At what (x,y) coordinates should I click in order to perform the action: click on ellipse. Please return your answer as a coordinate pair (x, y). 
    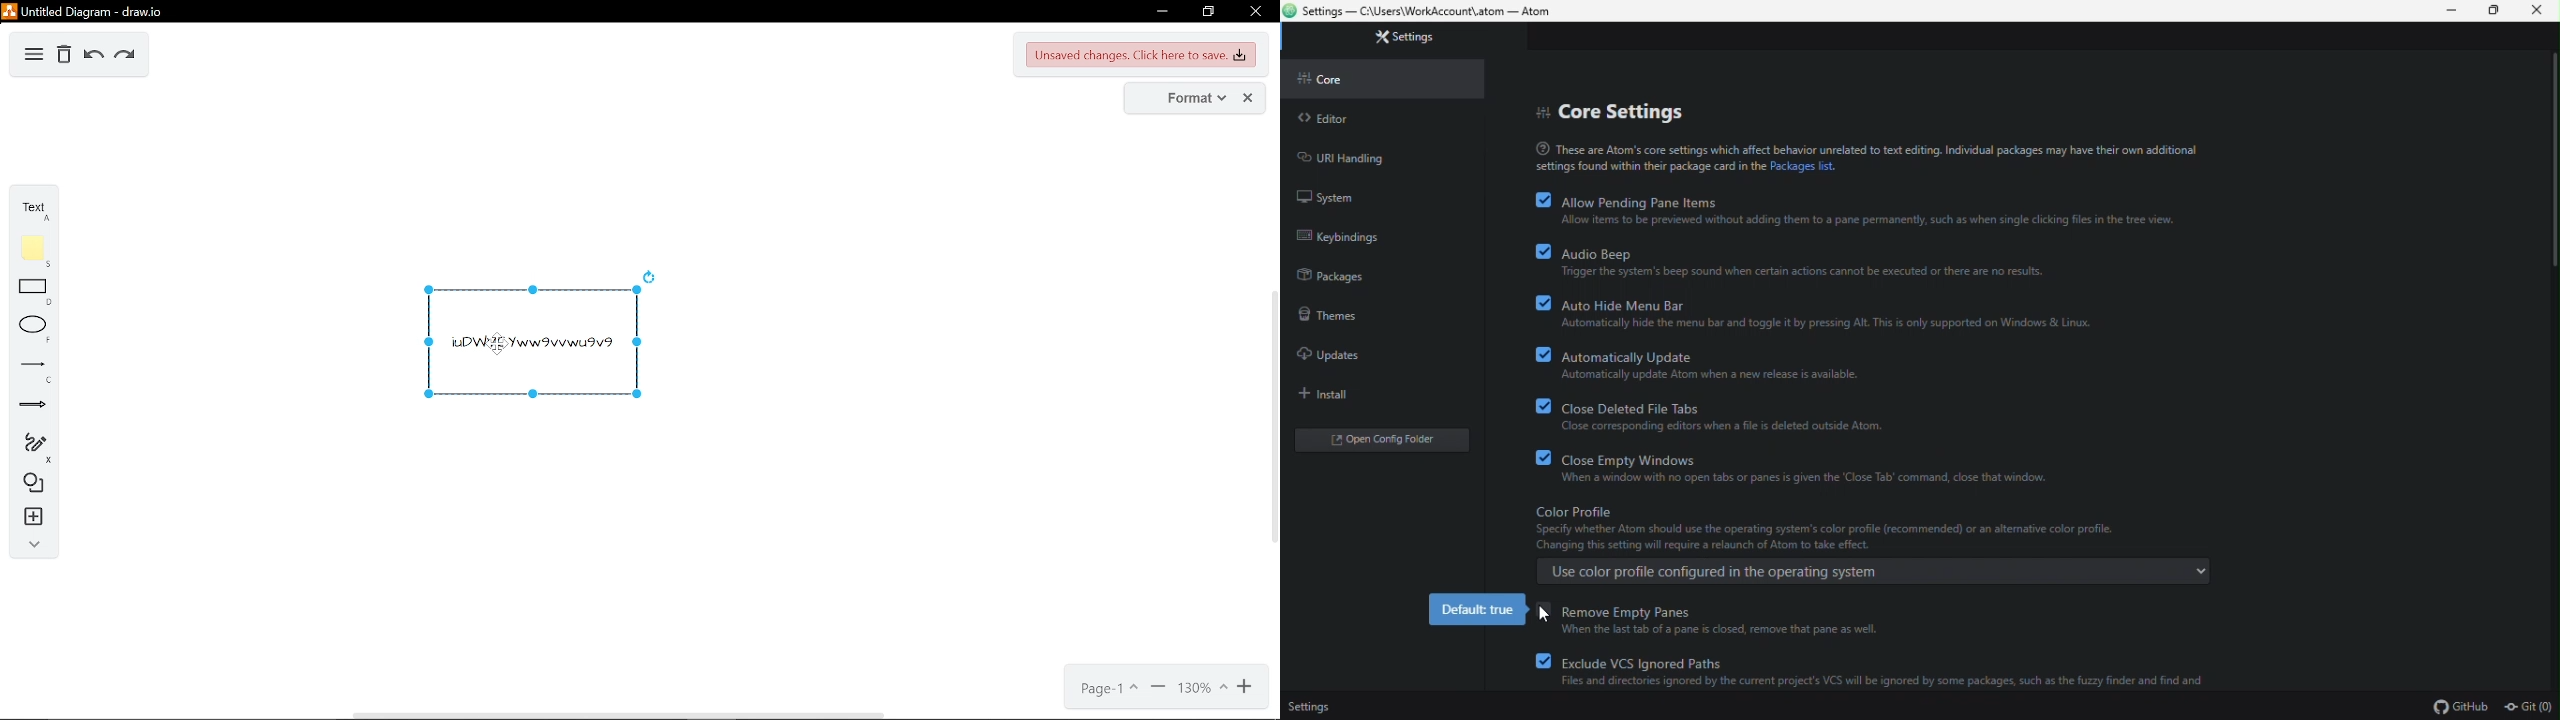
    Looking at the image, I should click on (29, 327).